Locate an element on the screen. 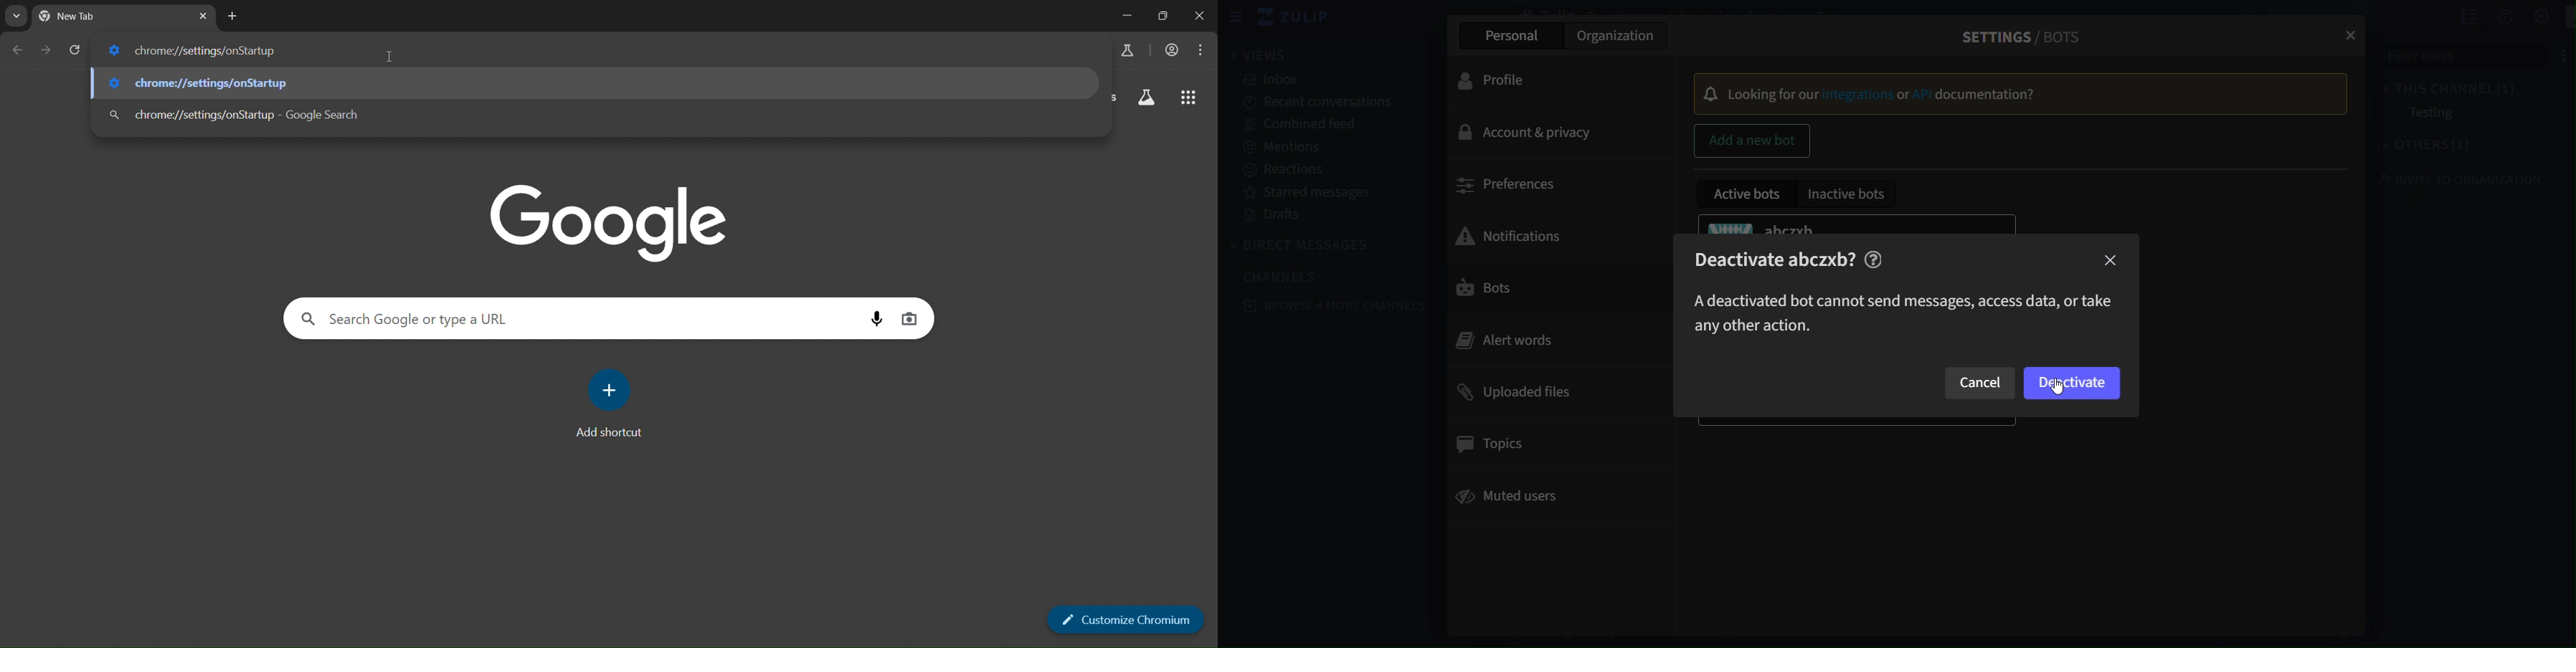 This screenshot has height=672, width=2576. mentions is located at coordinates (1281, 147).